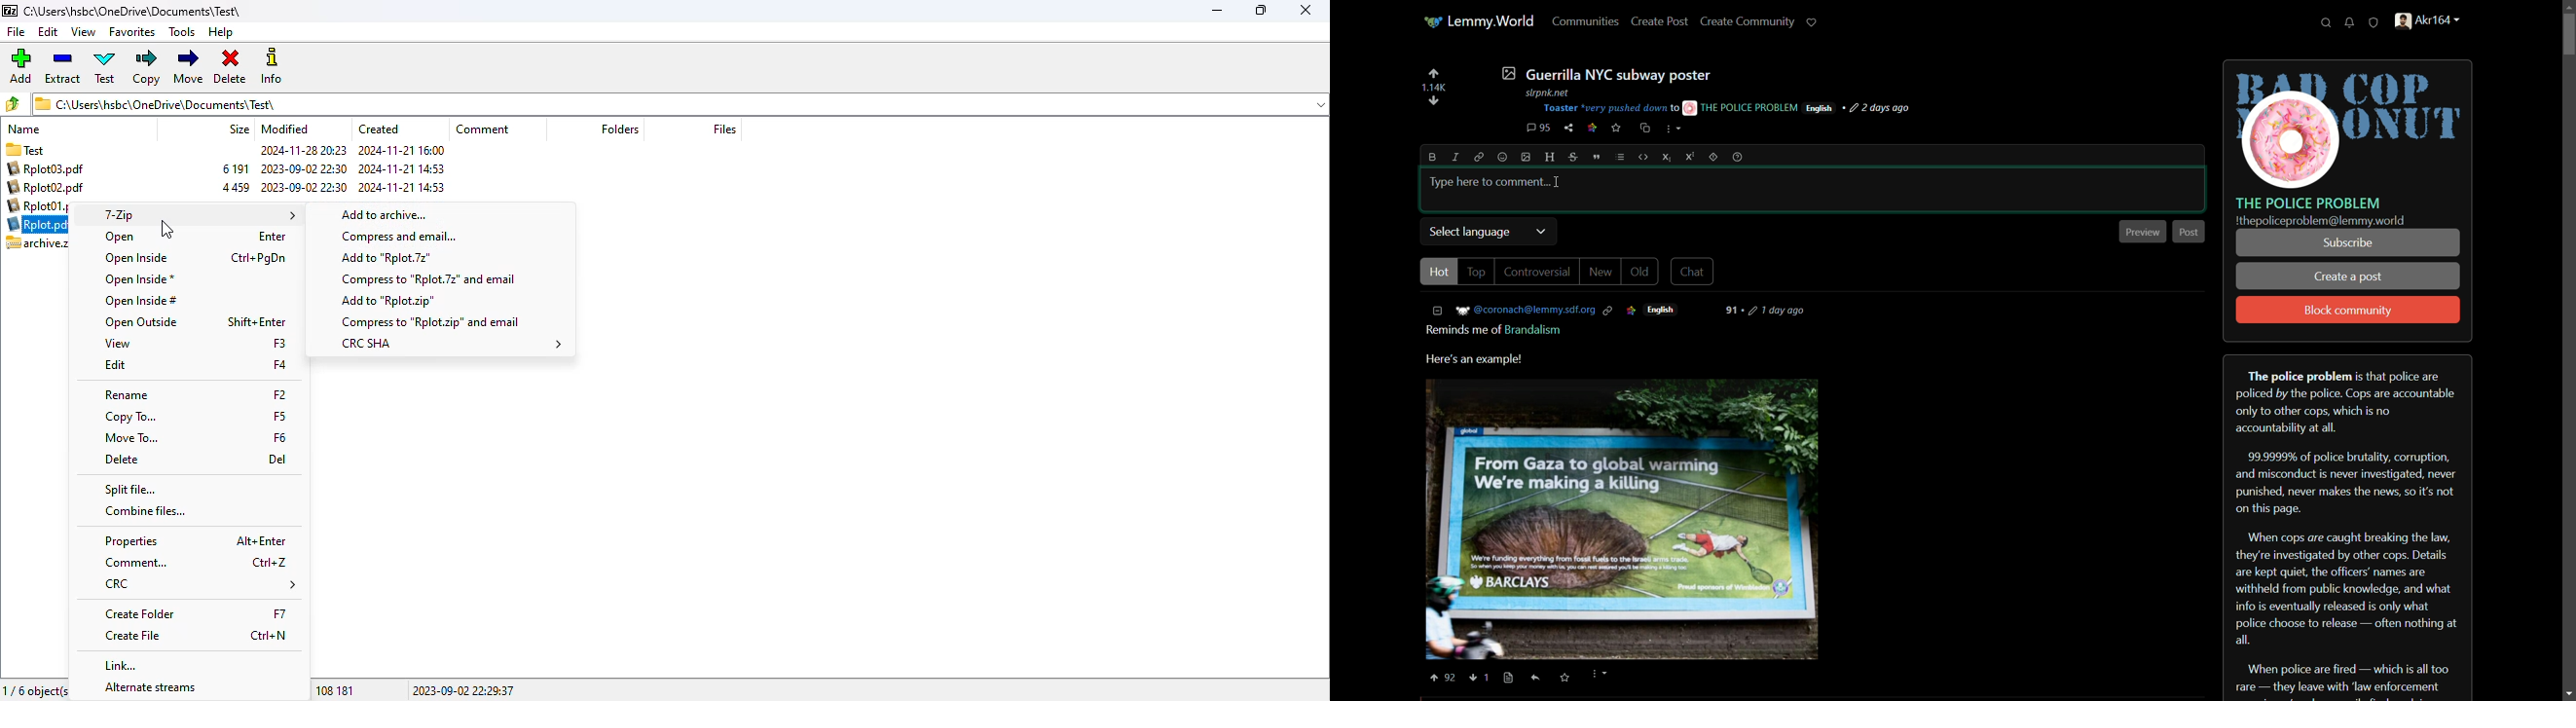  Describe the element at coordinates (1597, 157) in the screenshot. I see `quote` at that location.